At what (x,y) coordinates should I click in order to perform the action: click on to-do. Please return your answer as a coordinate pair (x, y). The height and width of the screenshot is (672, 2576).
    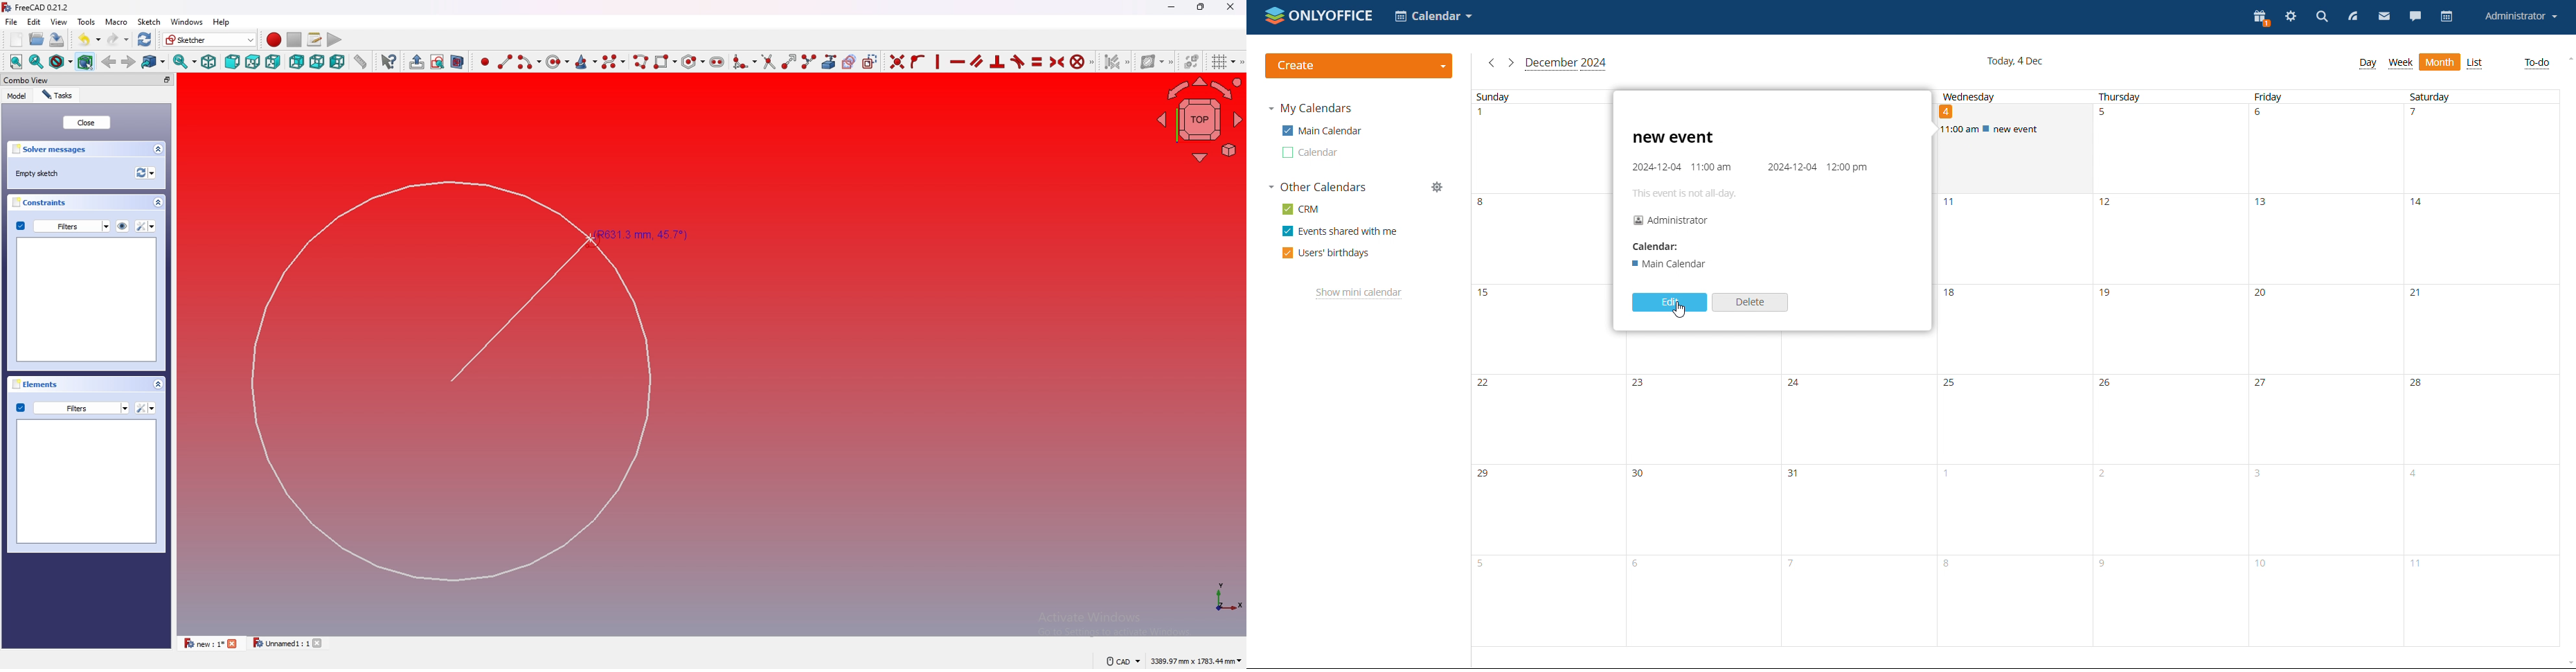
    Looking at the image, I should click on (2537, 62).